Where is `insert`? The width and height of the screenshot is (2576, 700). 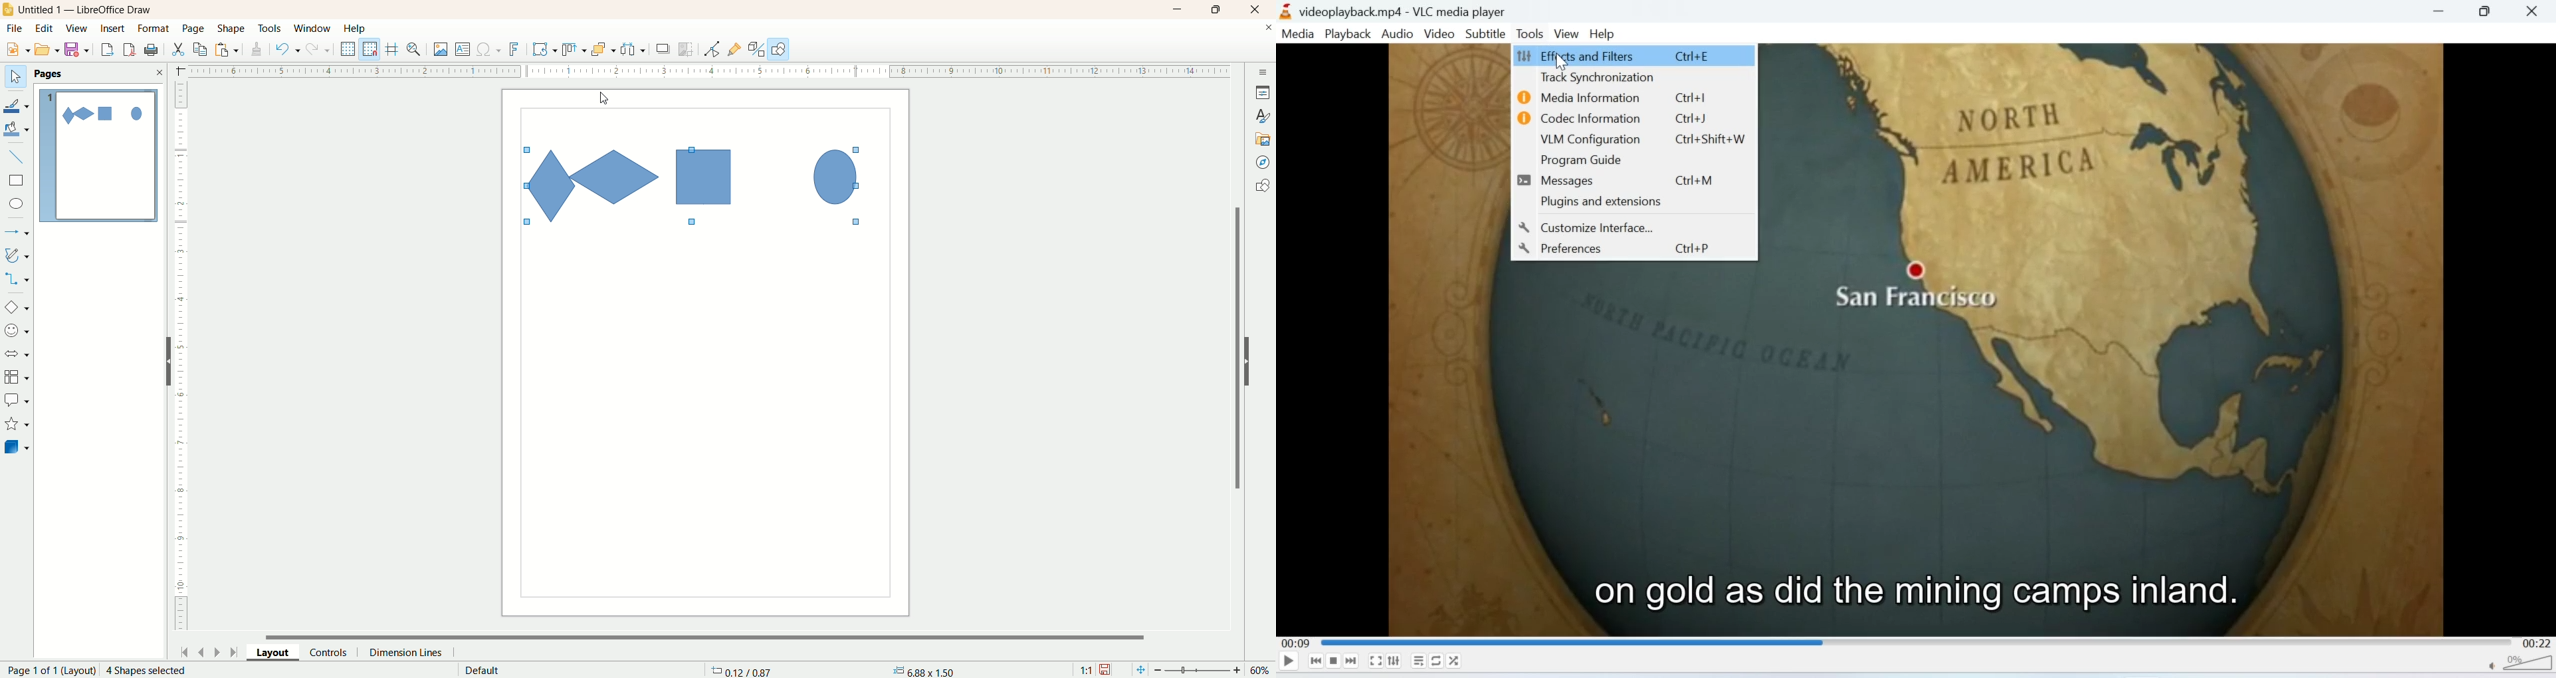 insert is located at coordinates (114, 29).